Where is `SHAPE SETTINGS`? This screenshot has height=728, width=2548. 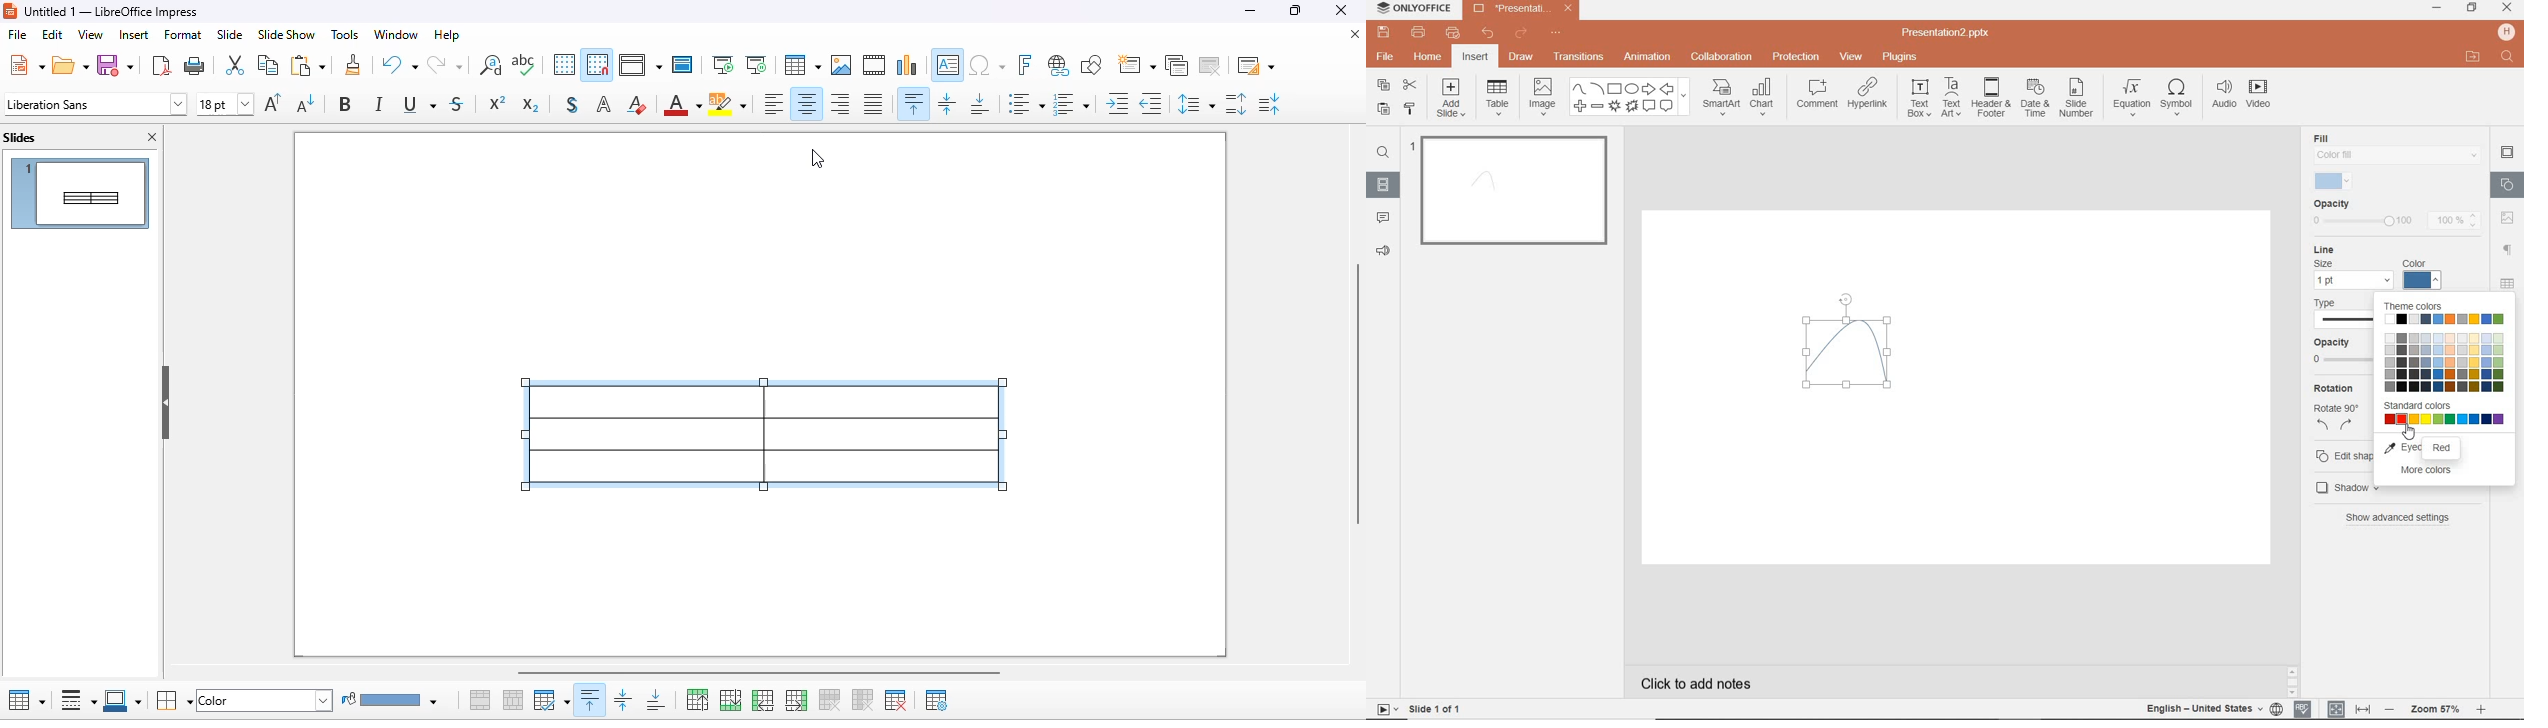
SHAPE SETTINGS is located at coordinates (2509, 185).